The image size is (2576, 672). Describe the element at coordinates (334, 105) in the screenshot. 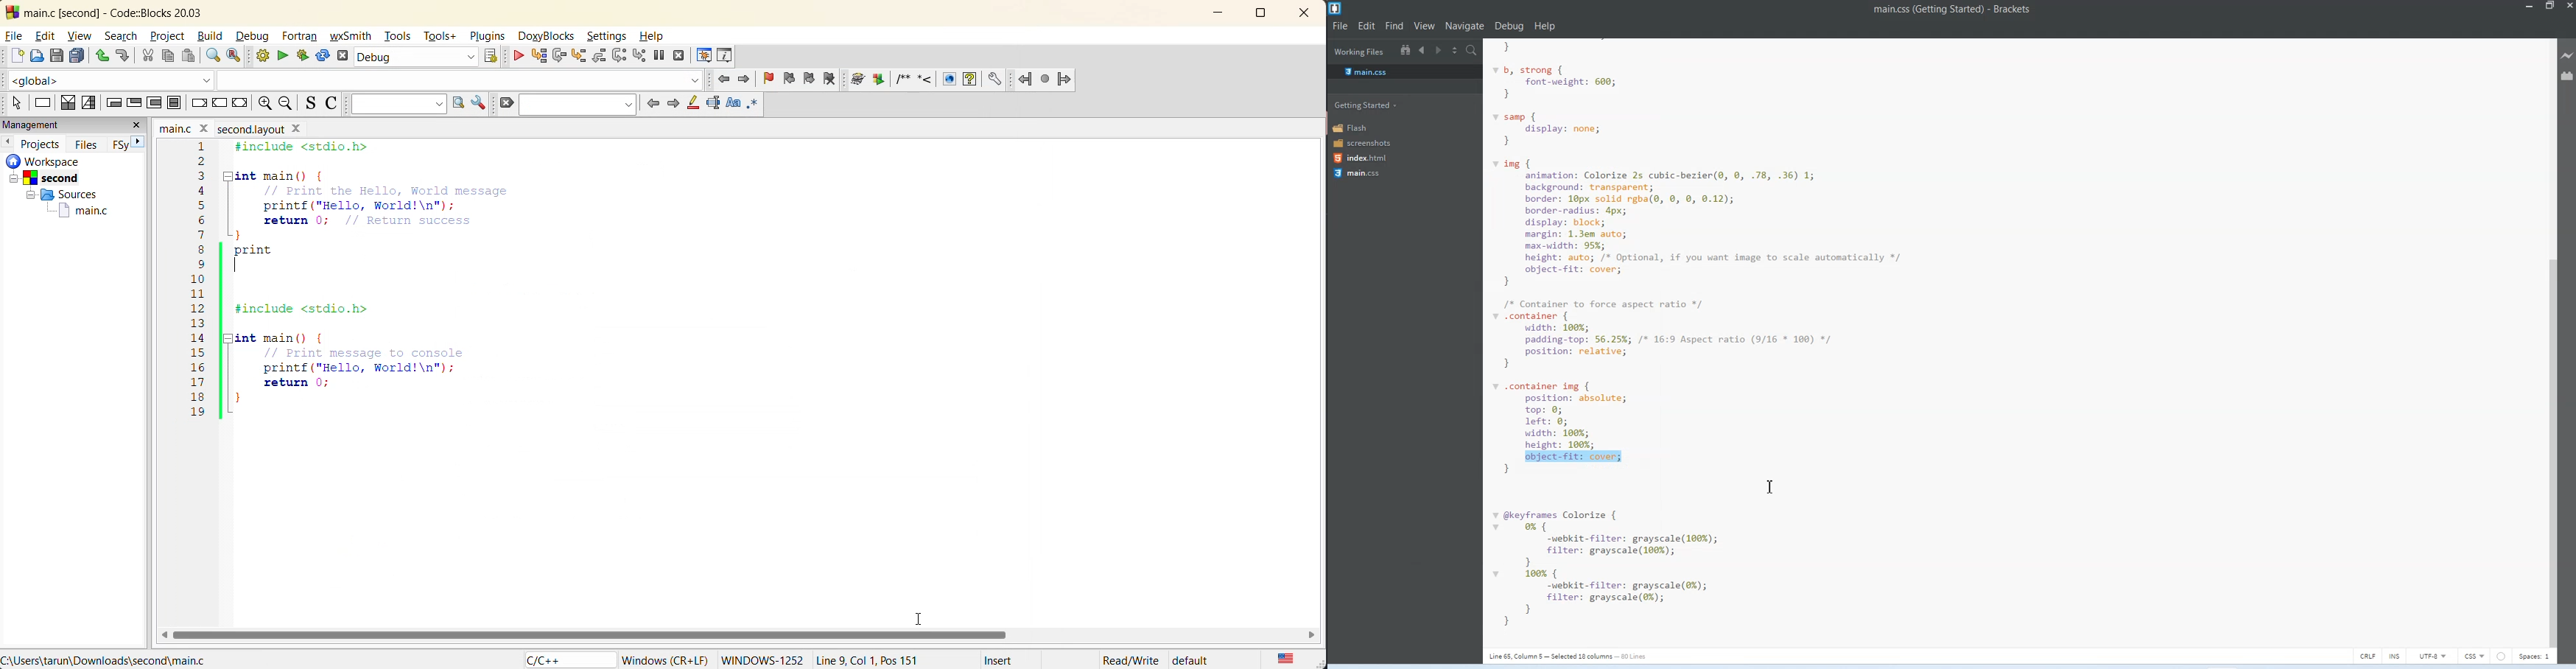

I see `toggle comments` at that location.